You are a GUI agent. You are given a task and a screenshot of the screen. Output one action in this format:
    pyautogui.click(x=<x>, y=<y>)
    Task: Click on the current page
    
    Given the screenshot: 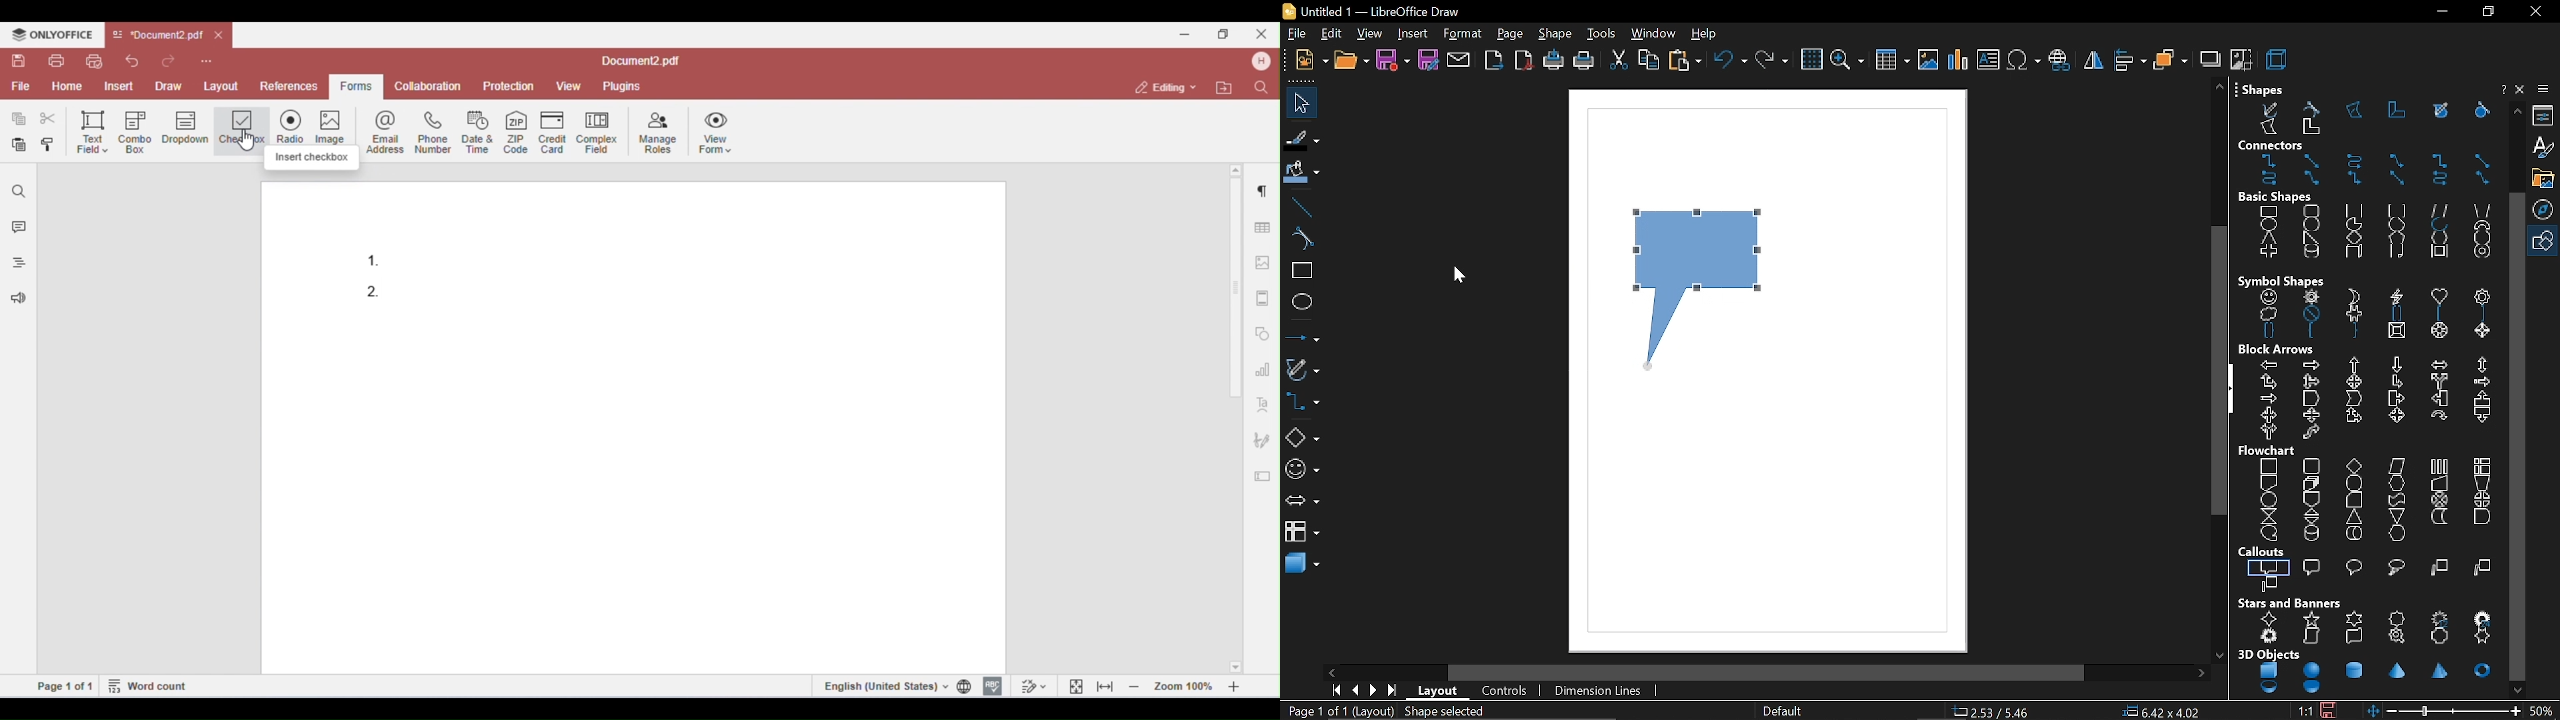 What is the action you would take?
    pyautogui.click(x=1320, y=712)
    